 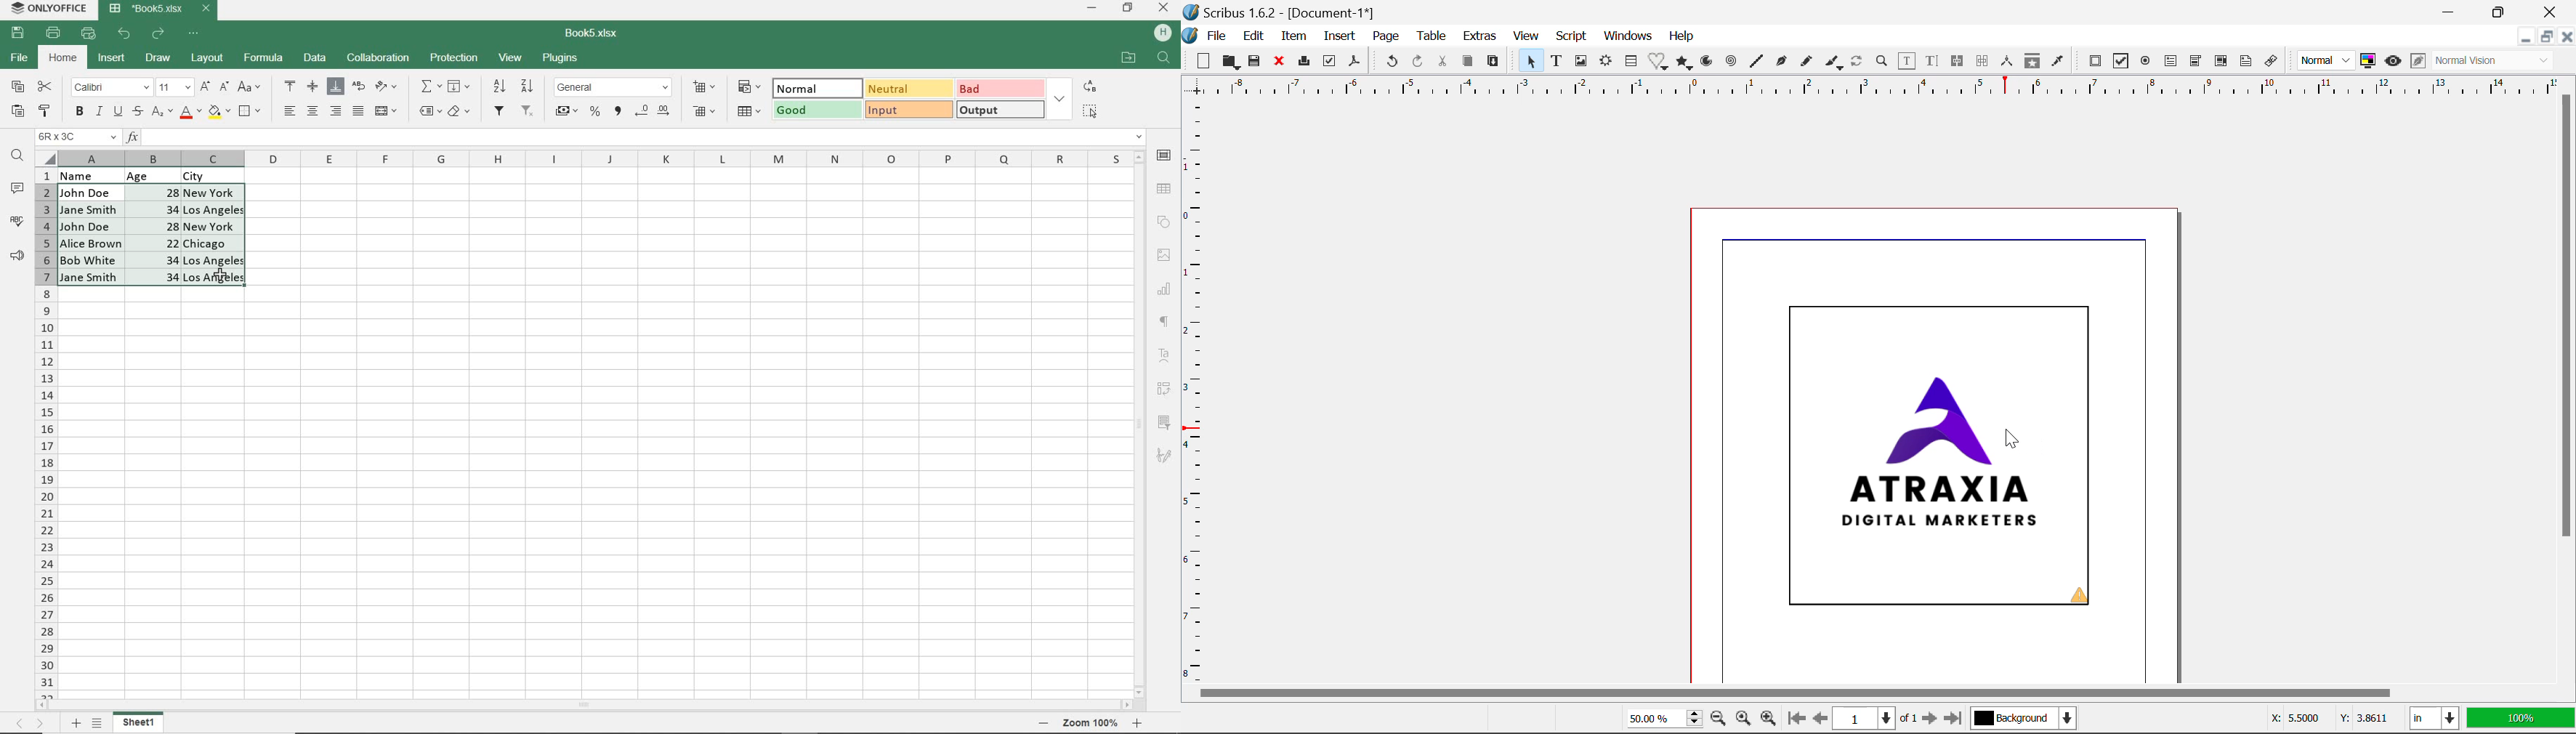 What do you see at coordinates (1809, 65) in the screenshot?
I see `Freehand Line` at bounding box center [1809, 65].